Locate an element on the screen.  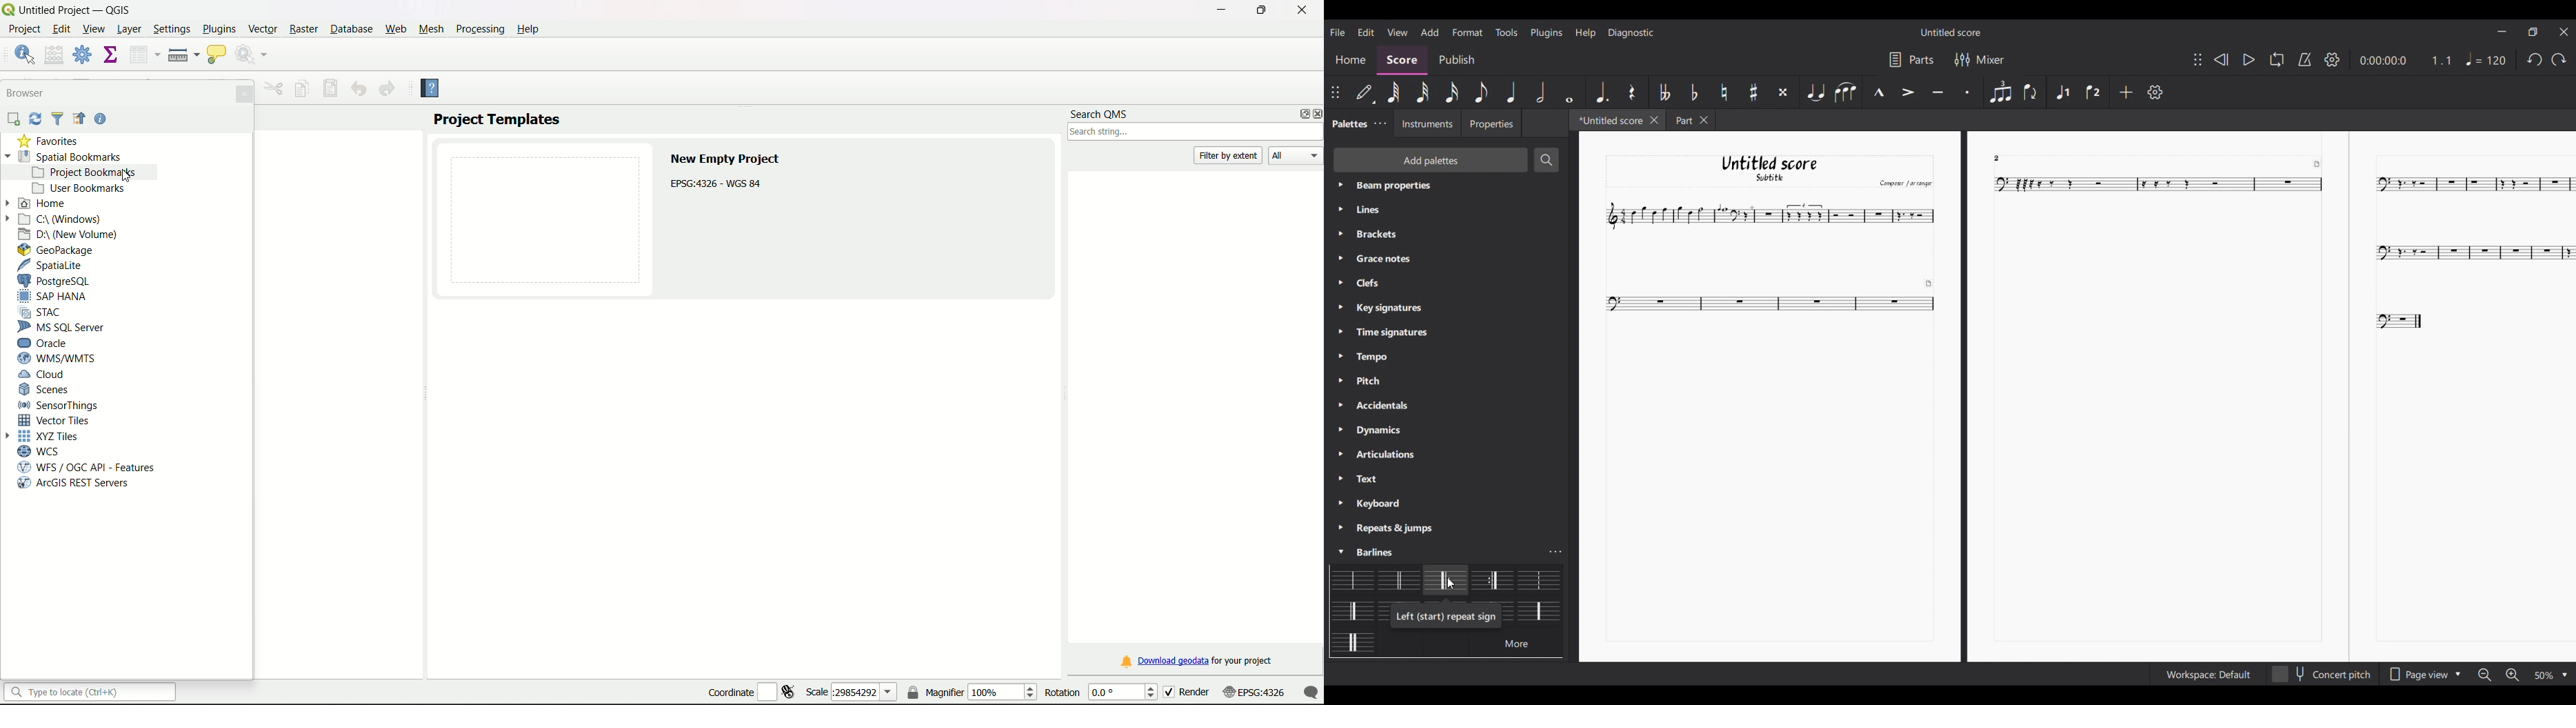
Diagnostic menu is located at coordinates (1632, 33).